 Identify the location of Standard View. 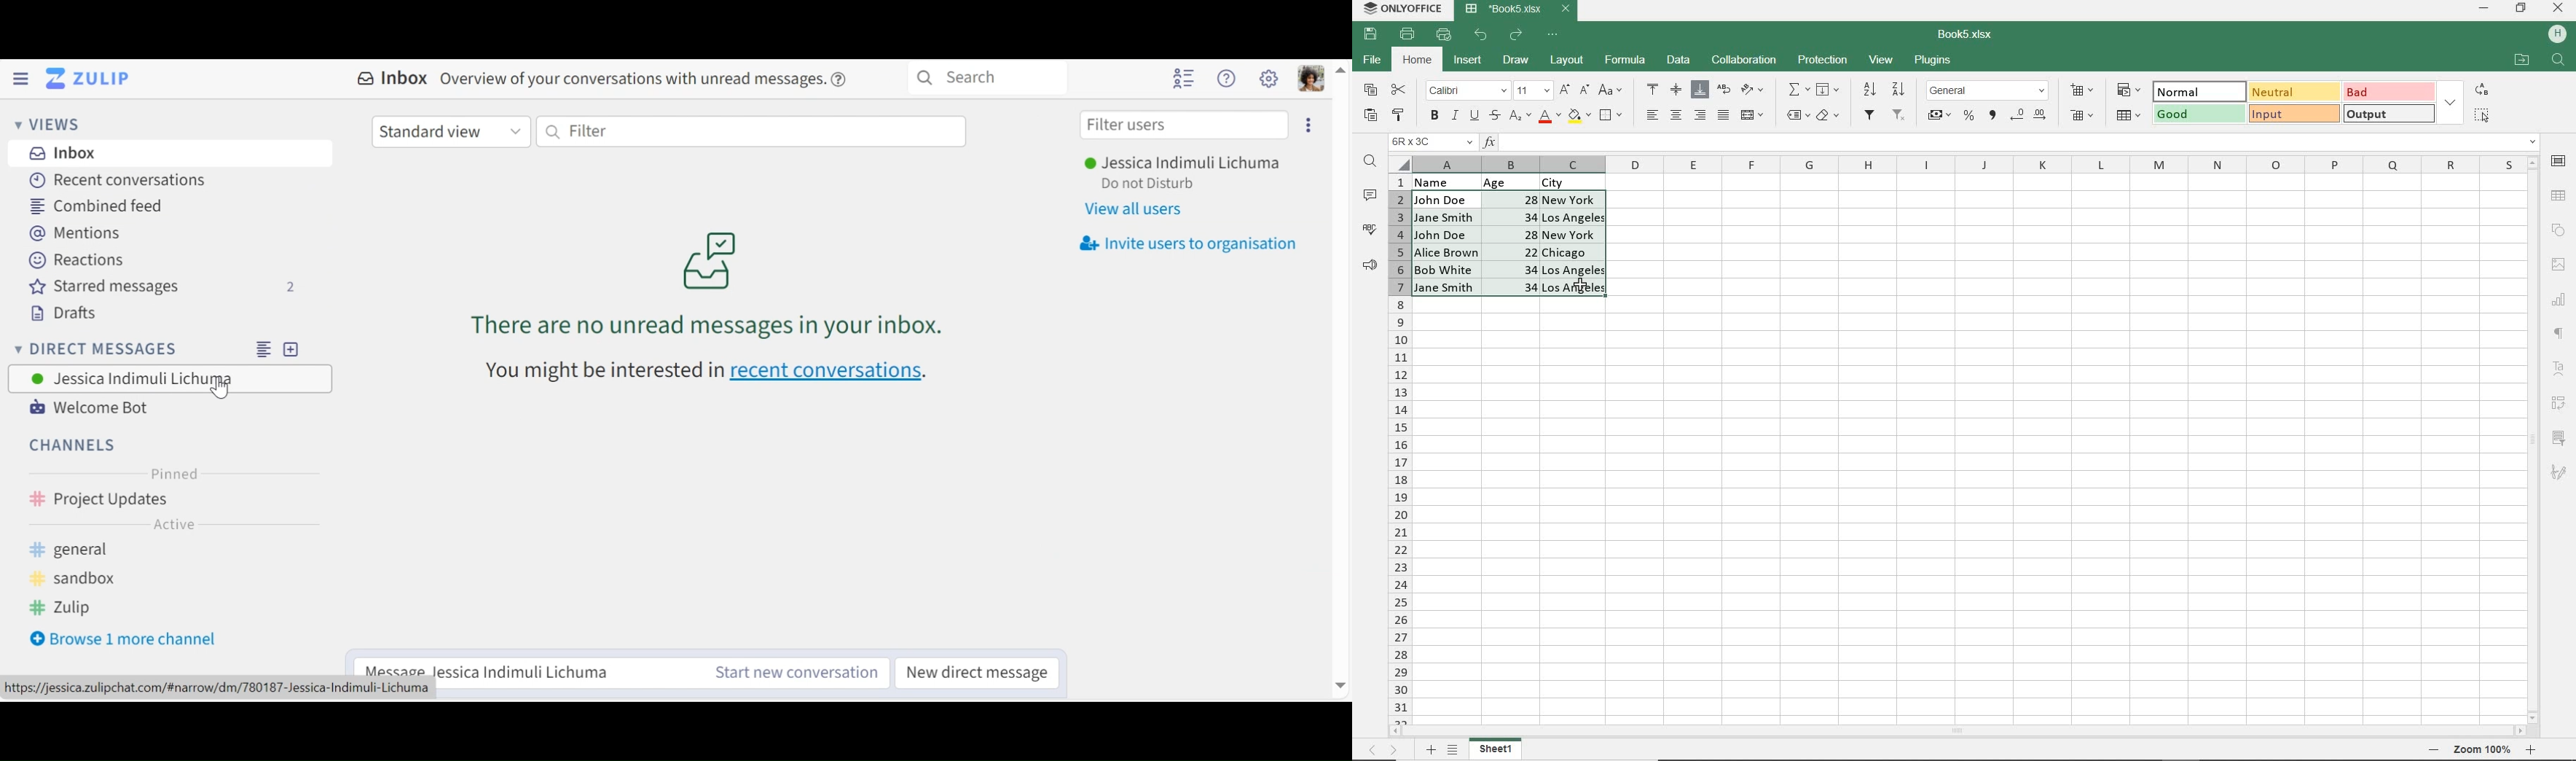
(450, 131).